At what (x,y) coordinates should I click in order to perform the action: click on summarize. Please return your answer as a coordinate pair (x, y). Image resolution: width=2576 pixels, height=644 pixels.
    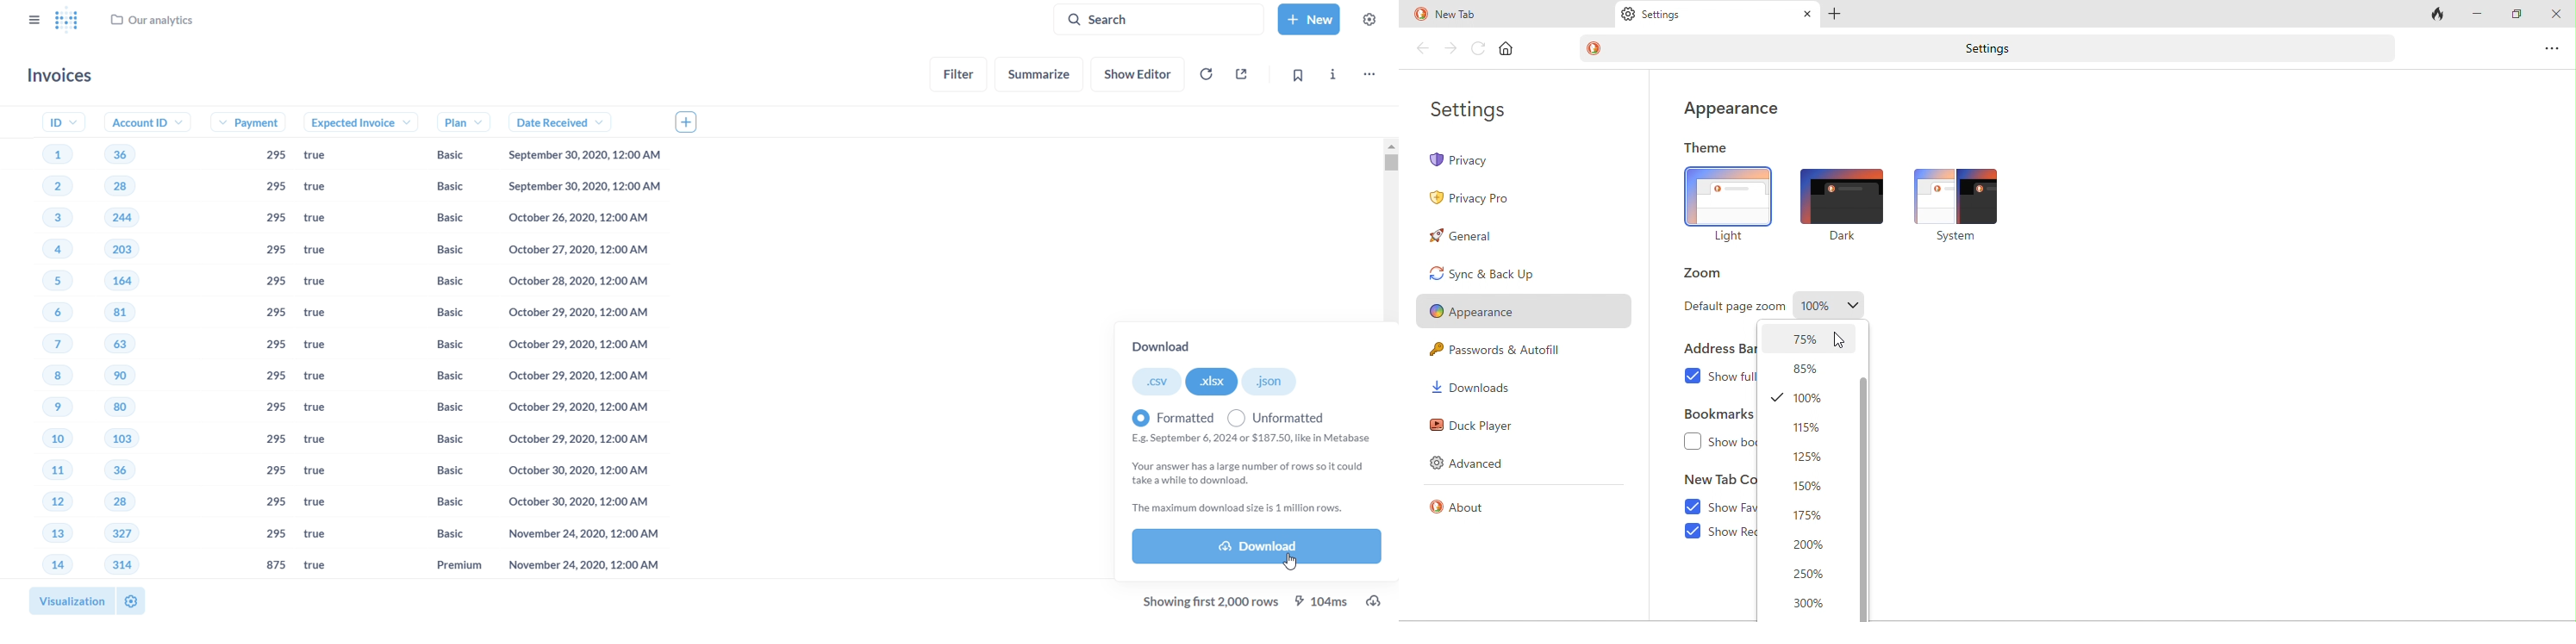
    Looking at the image, I should click on (1040, 74).